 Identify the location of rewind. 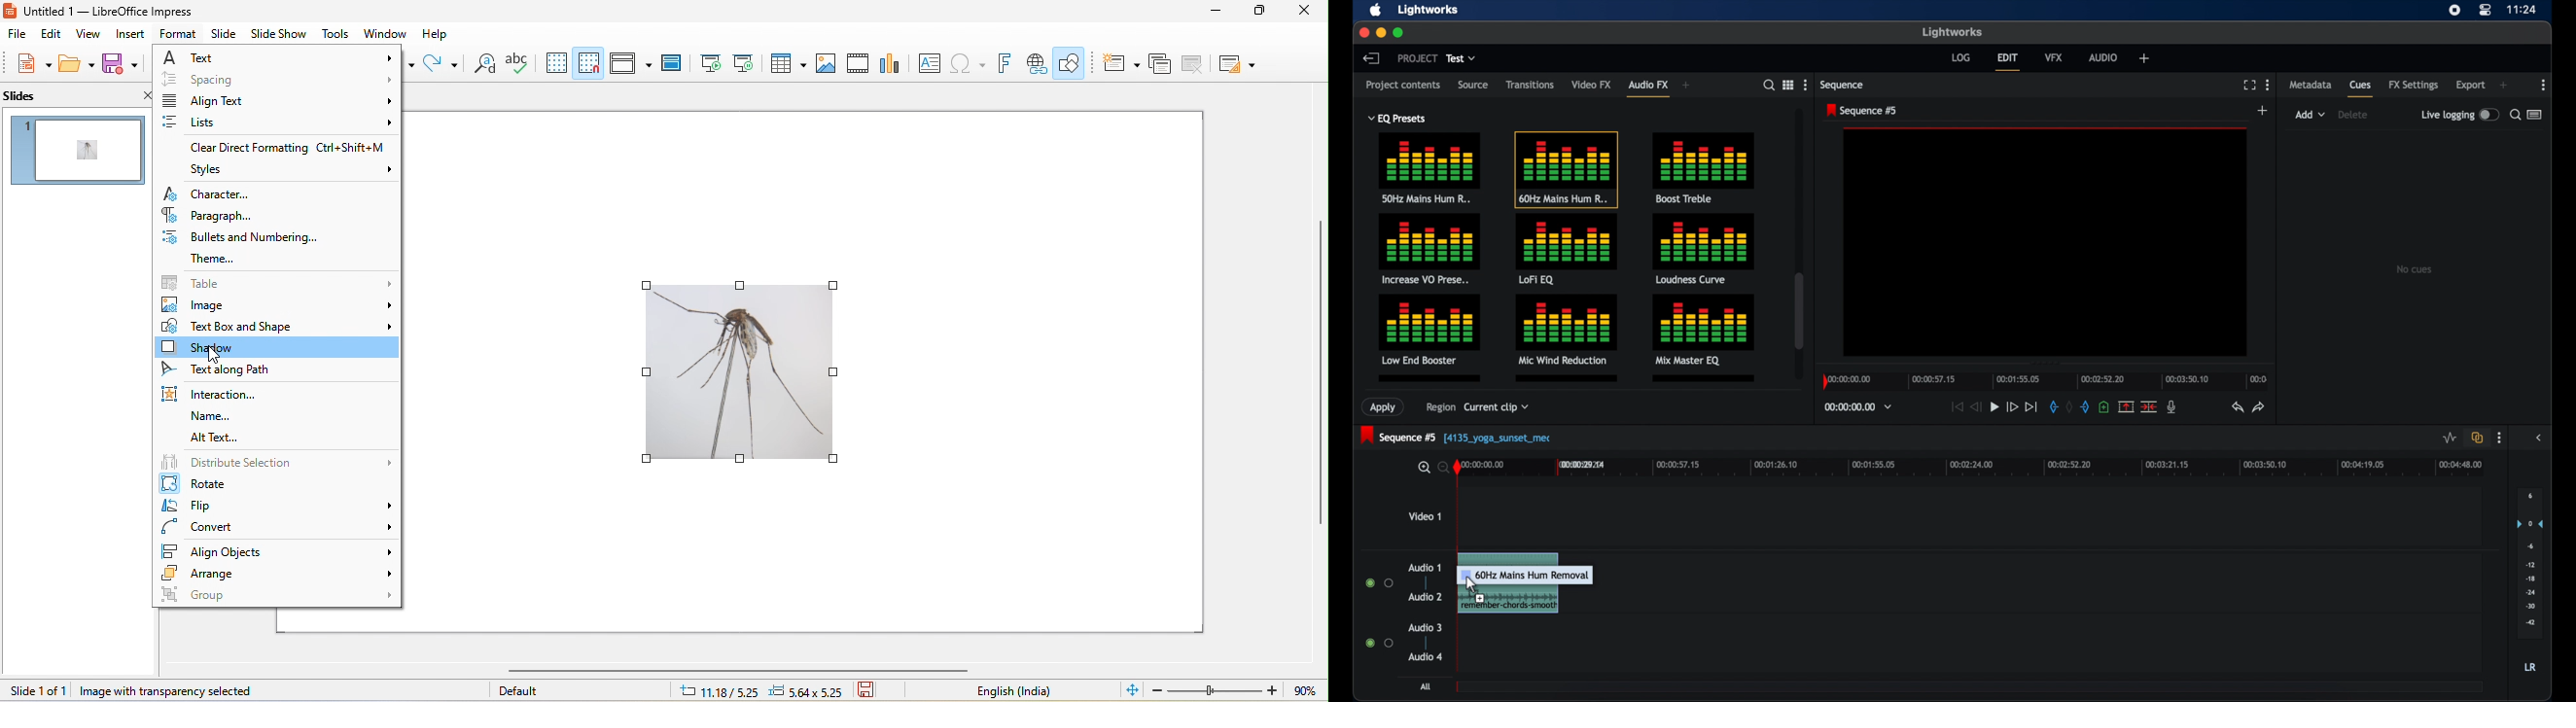
(1975, 408).